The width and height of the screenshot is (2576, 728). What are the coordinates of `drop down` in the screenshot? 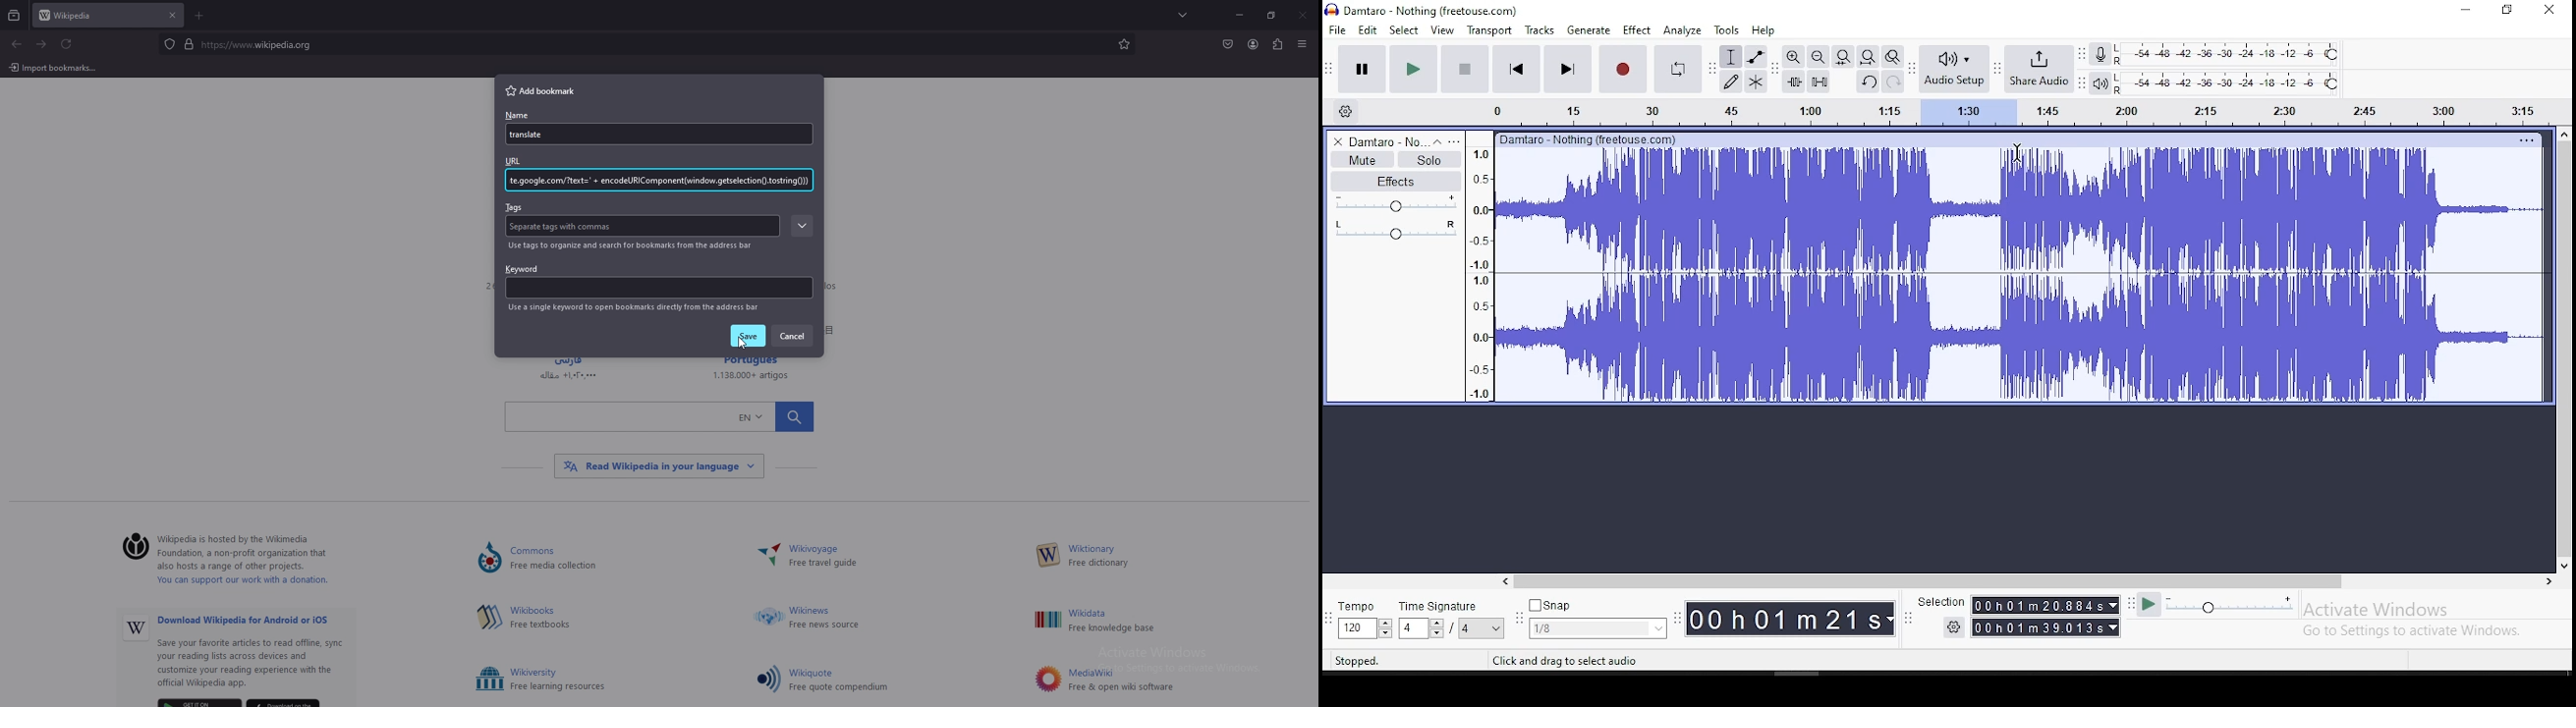 It's located at (1497, 628).